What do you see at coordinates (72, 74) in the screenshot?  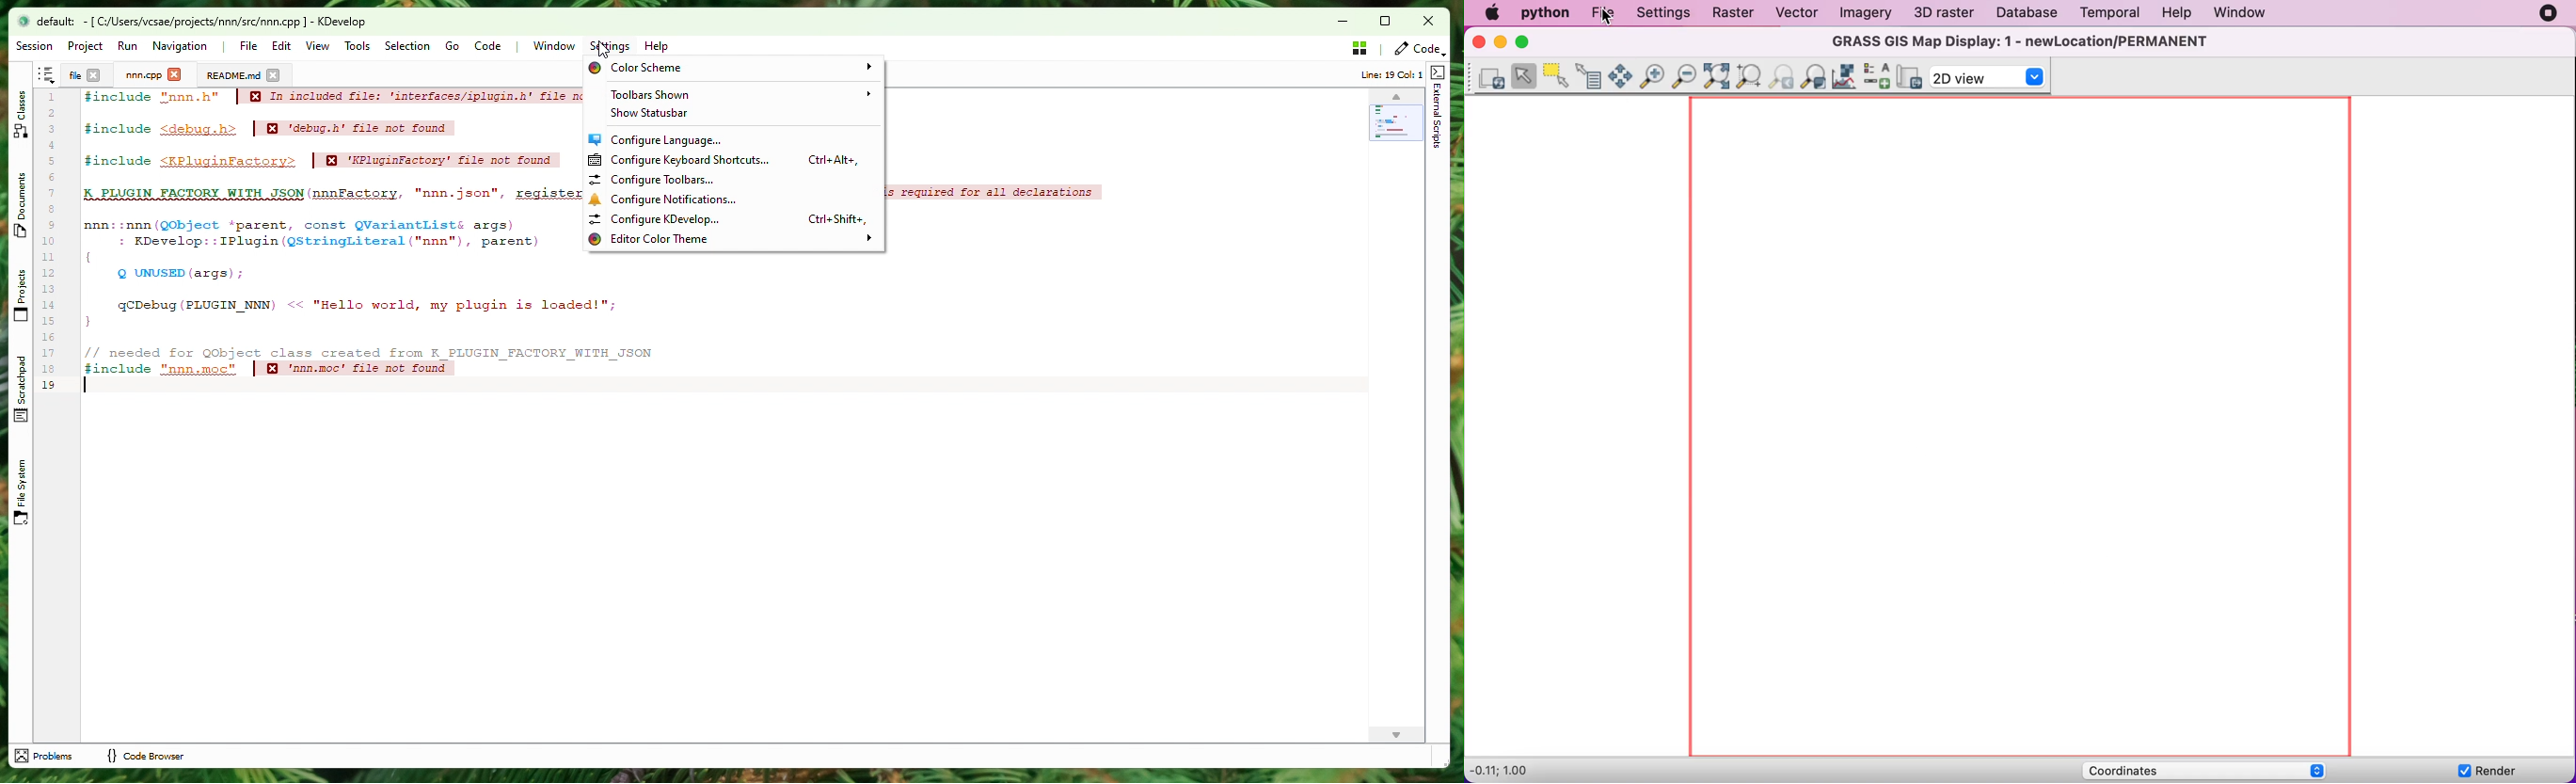 I see `File` at bounding box center [72, 74].